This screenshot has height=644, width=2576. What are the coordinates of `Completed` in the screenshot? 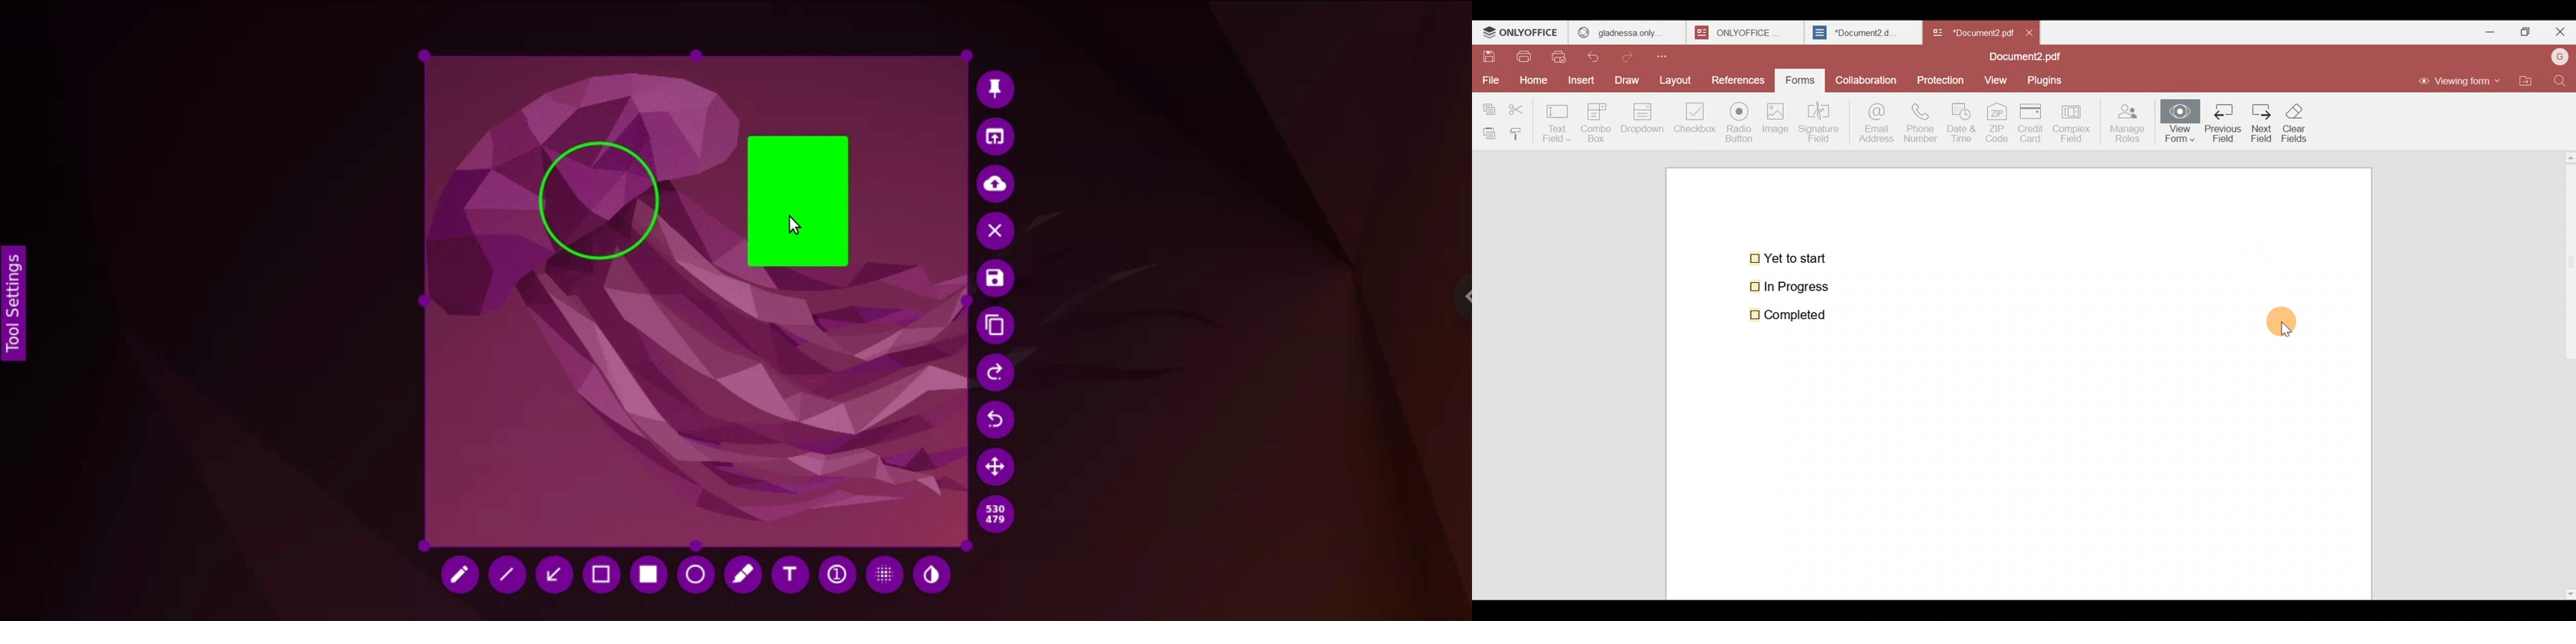 It's located at (1795, 315).